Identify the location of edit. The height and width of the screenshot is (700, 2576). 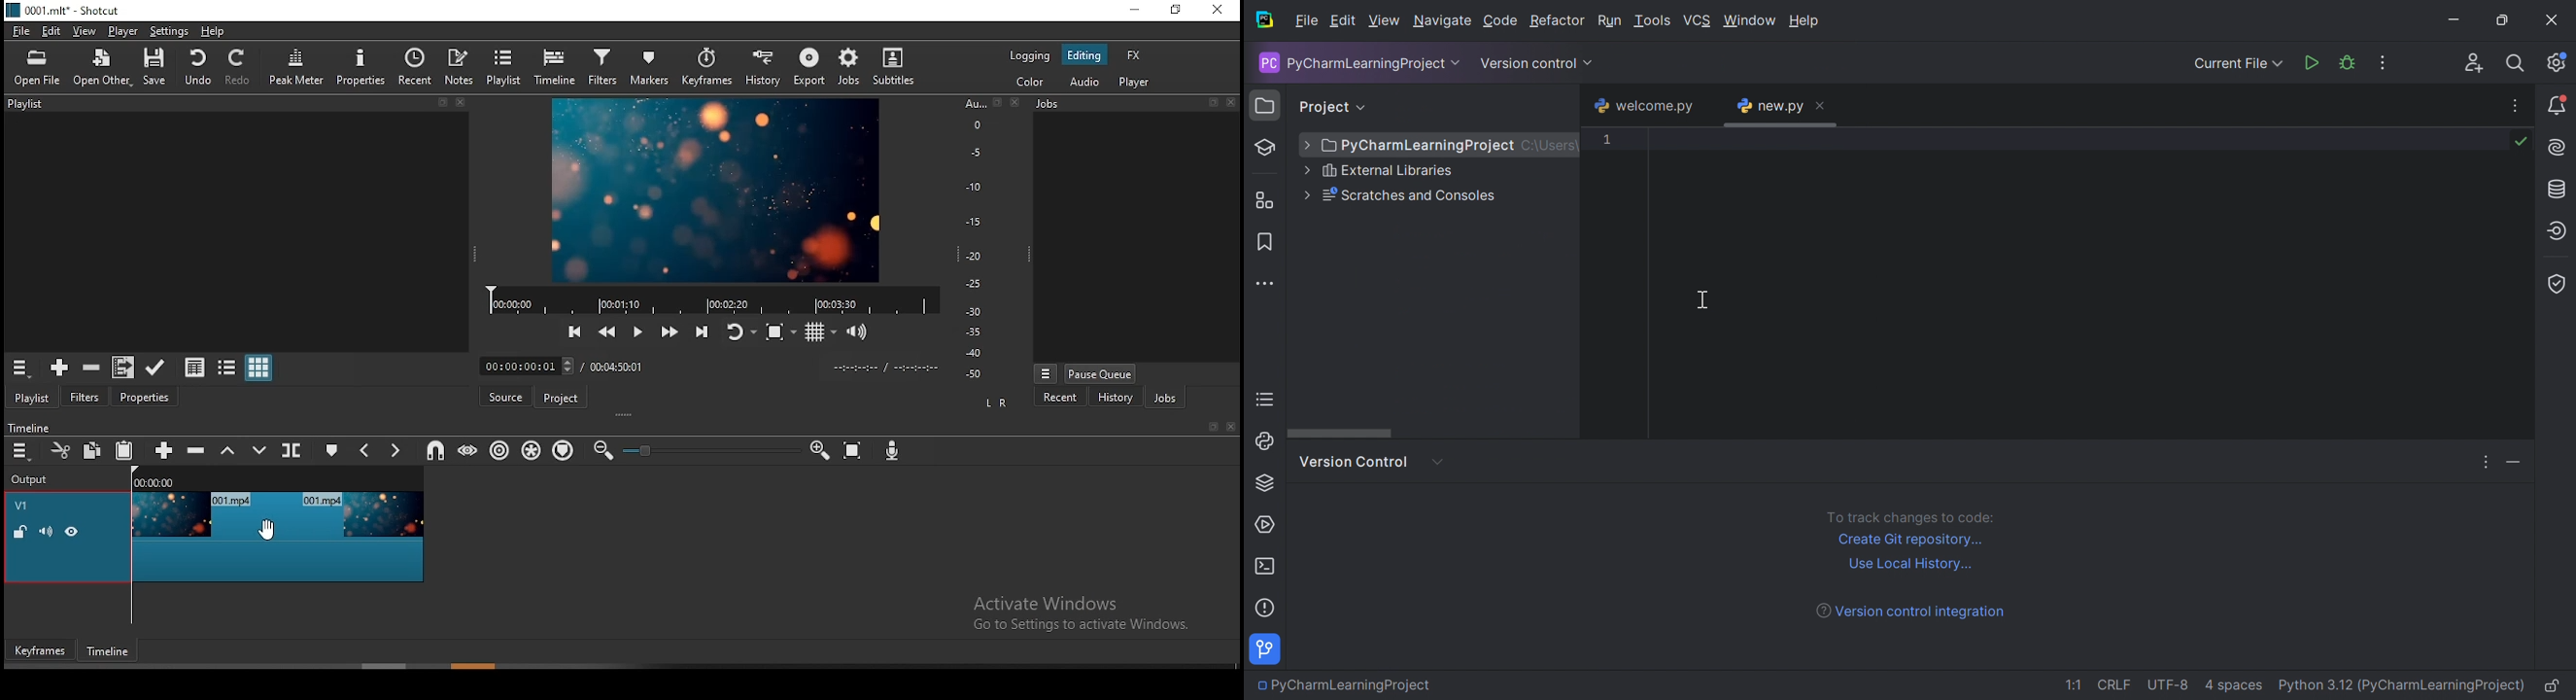
(53, 31).